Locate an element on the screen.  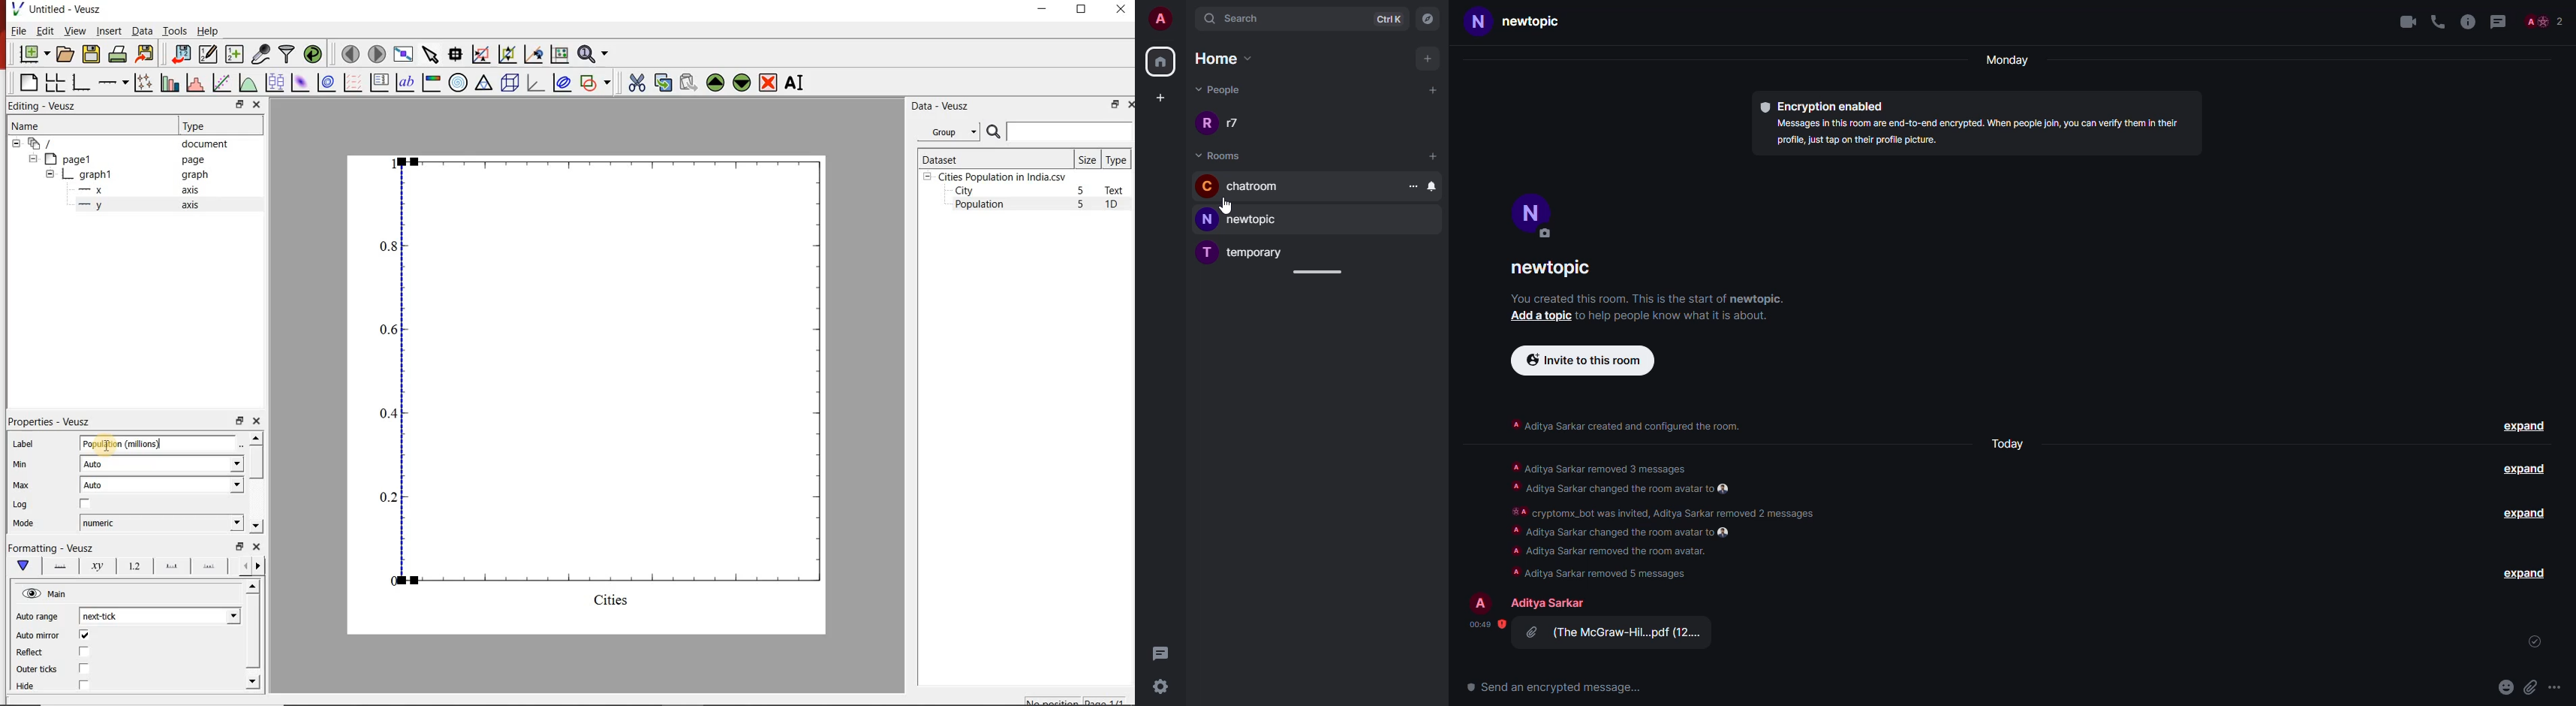
chatroom is located at coordinates (1248, 185).